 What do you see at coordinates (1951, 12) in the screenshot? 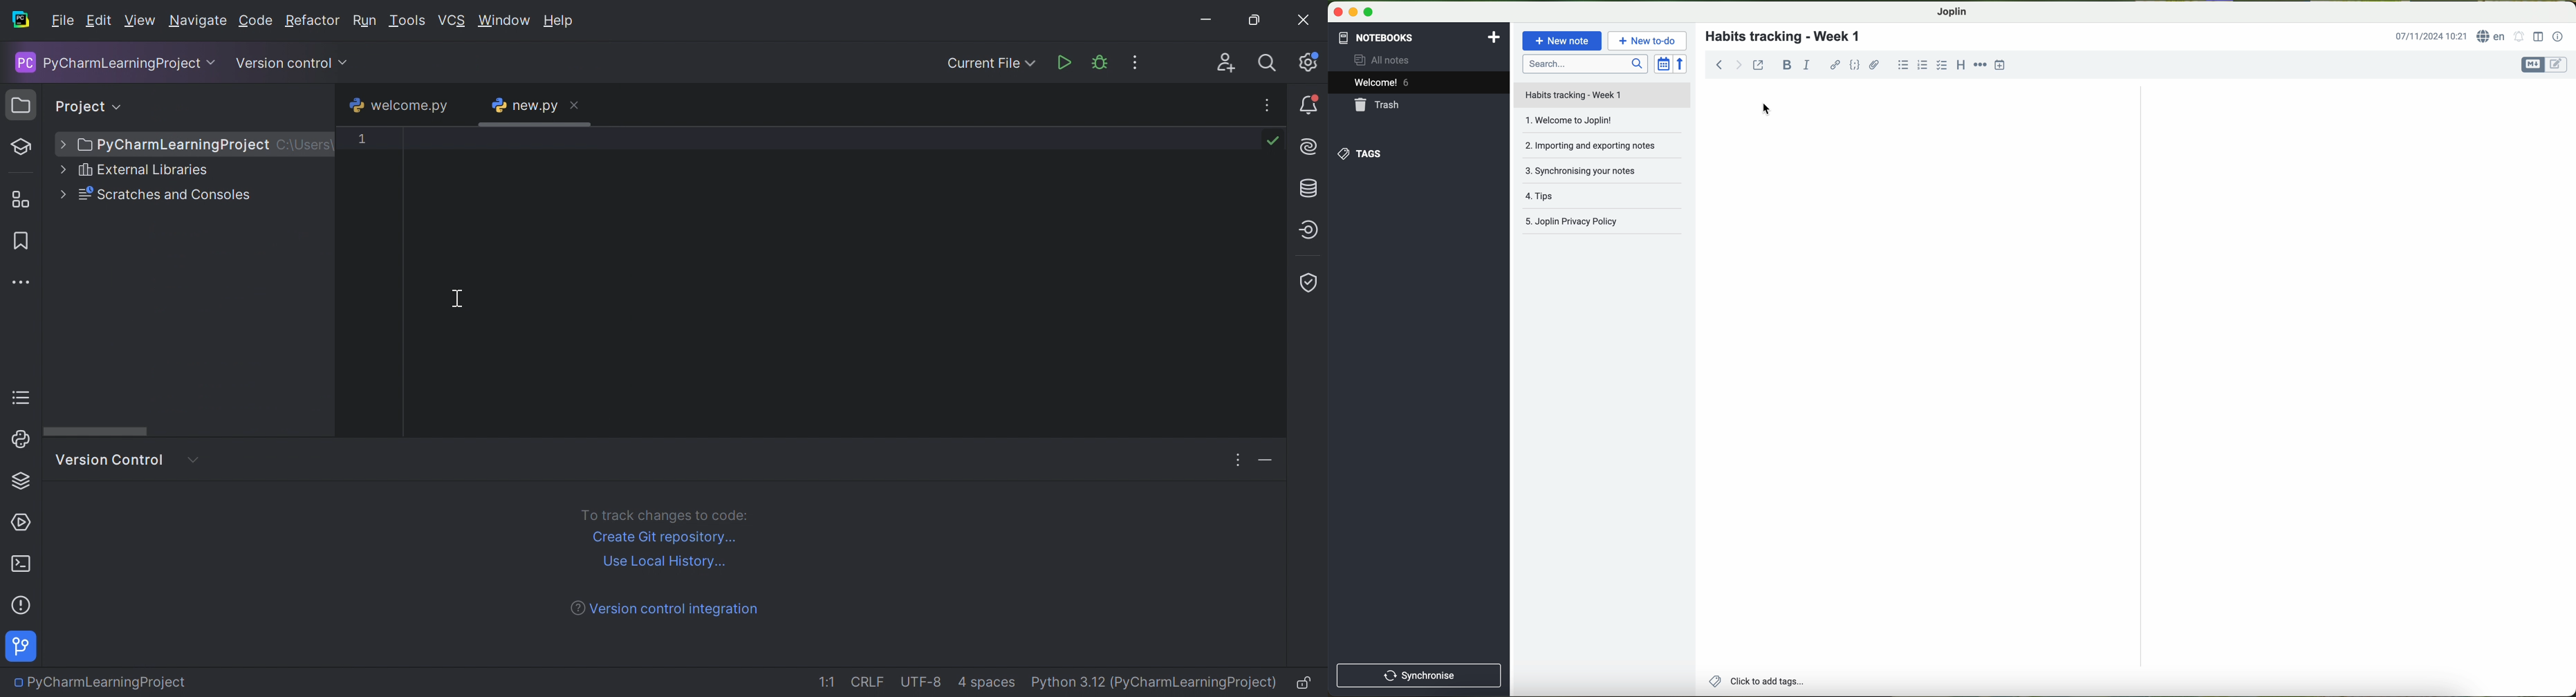
I see `Joplin` at bounding box center [1951, 12].